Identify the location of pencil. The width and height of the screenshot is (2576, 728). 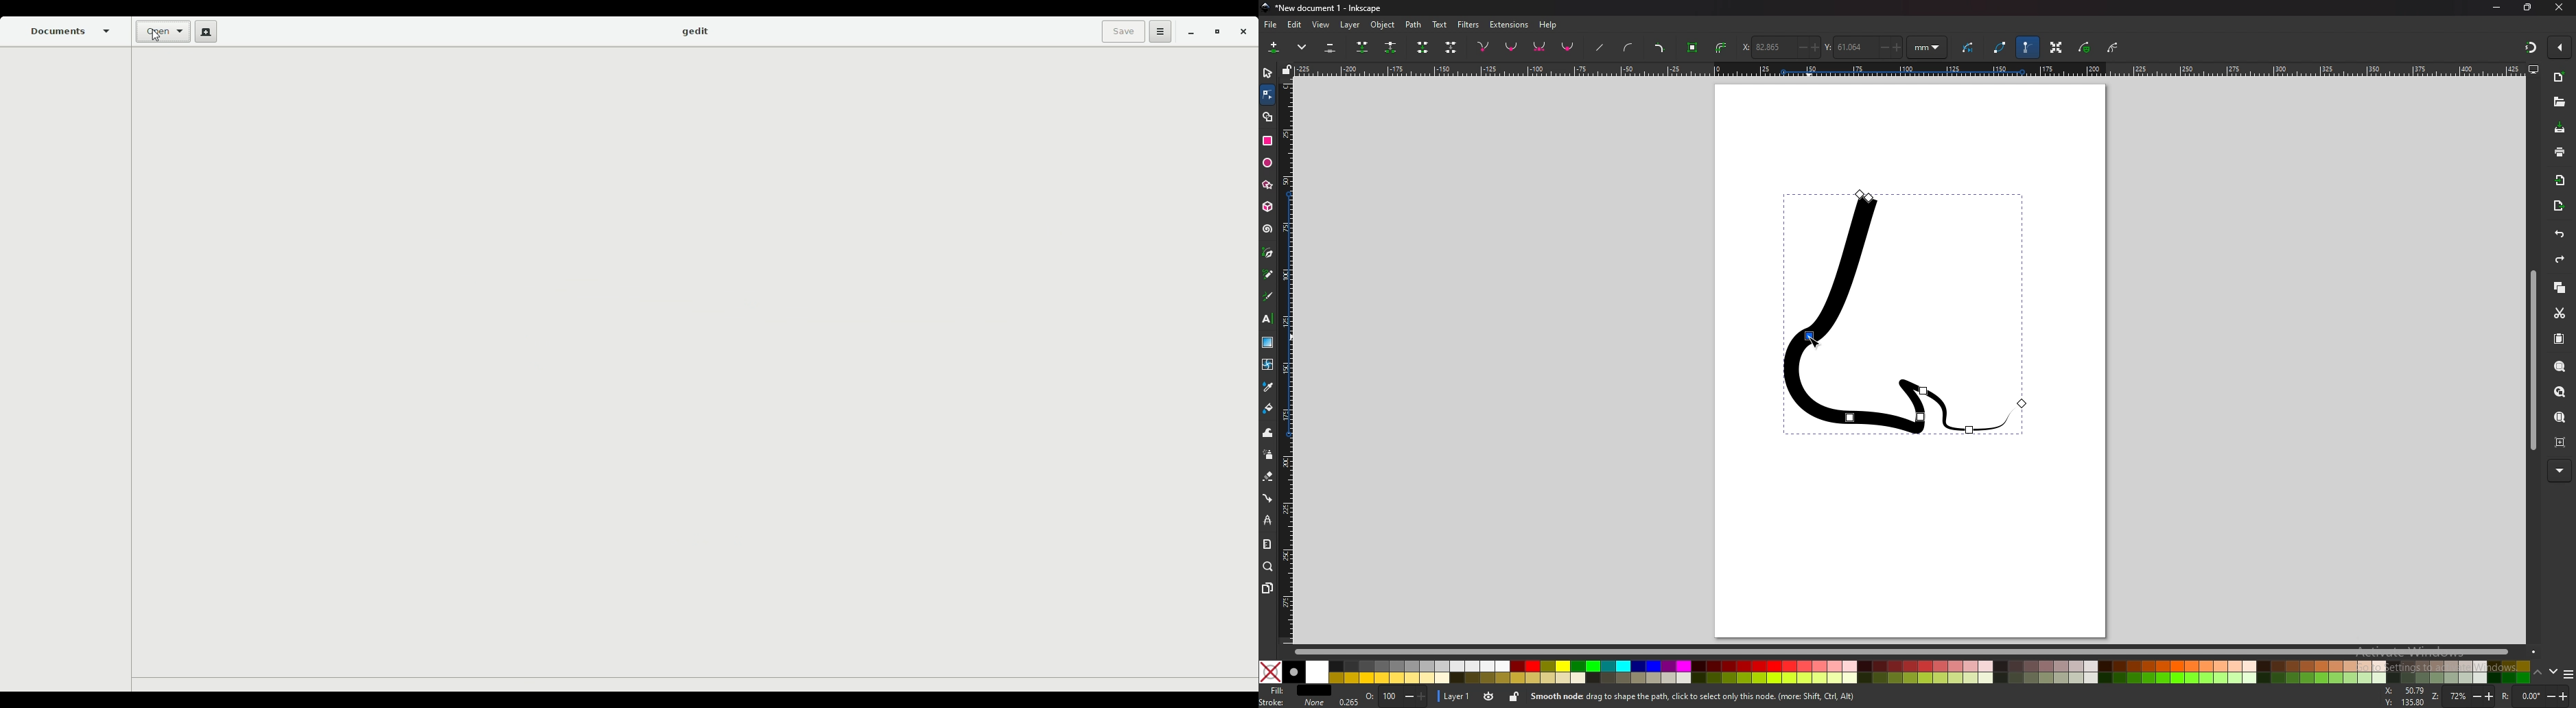
(1268, 275).